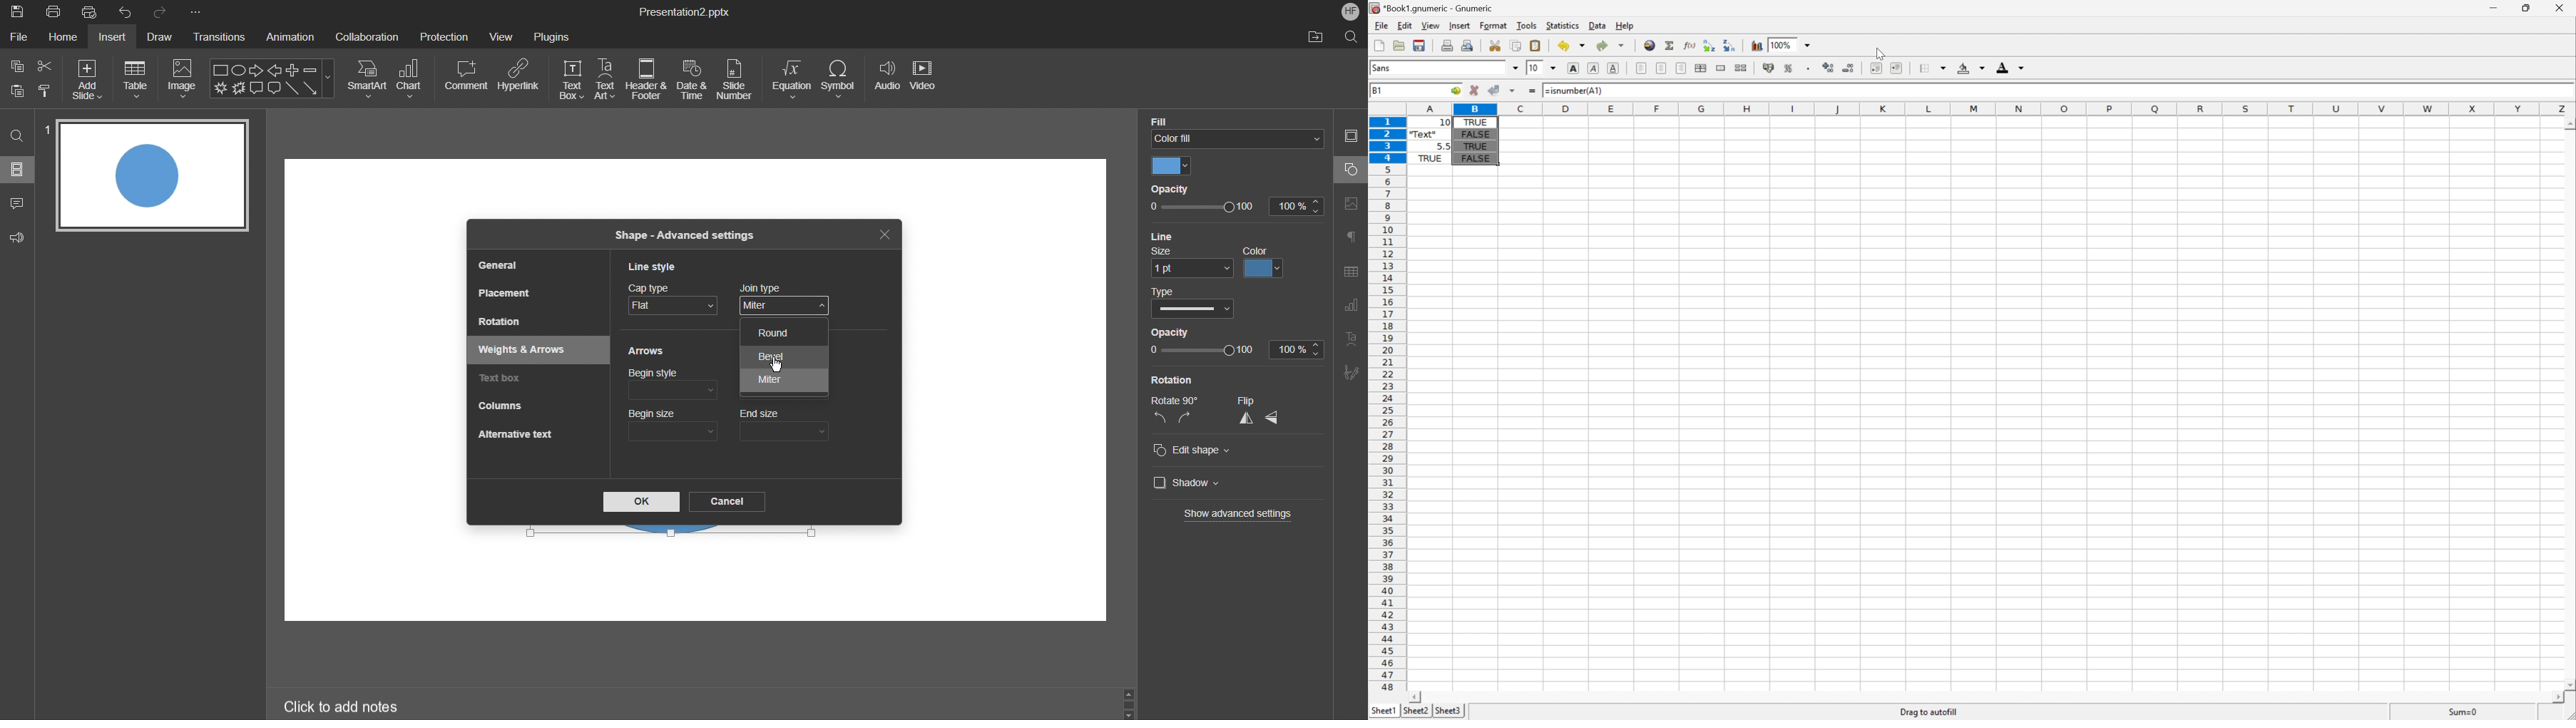 The image size is (2576, 728). What do you see at coordinates (841, 80) in the screenshot?
I see `Symbol` at bounding box center [841, 80].